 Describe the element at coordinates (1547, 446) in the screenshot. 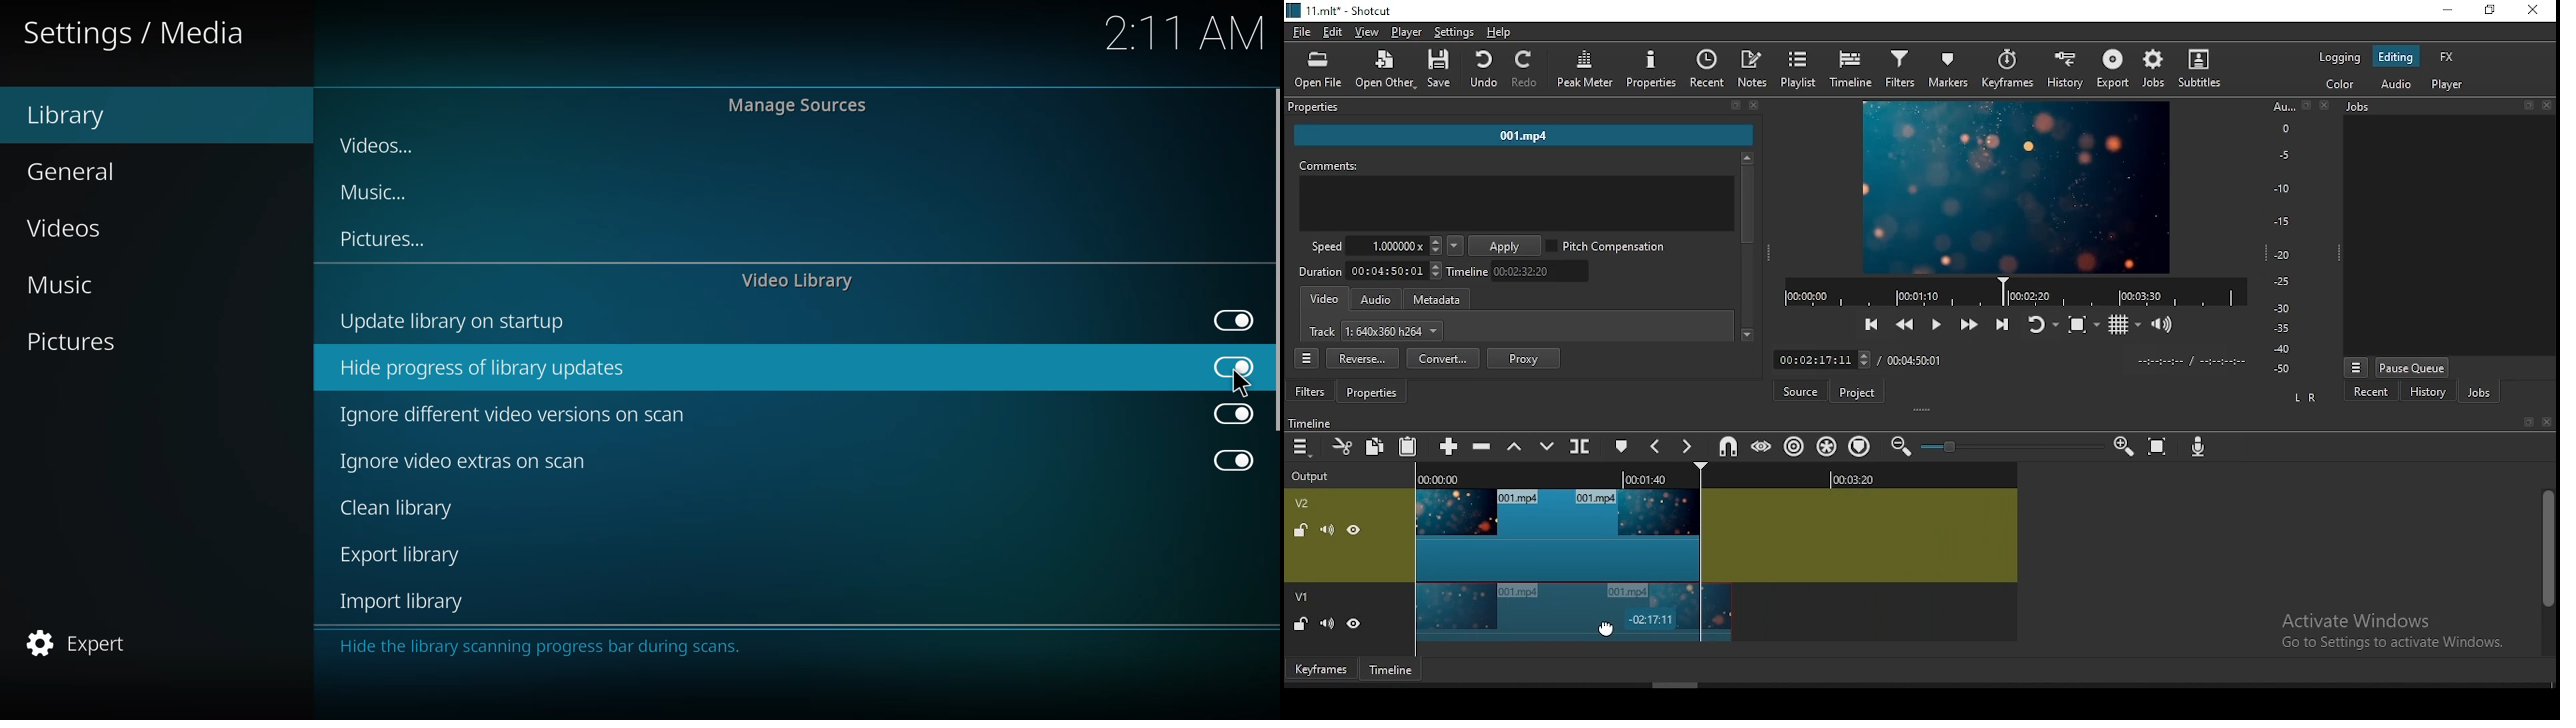

I see `overwrite` at that location.